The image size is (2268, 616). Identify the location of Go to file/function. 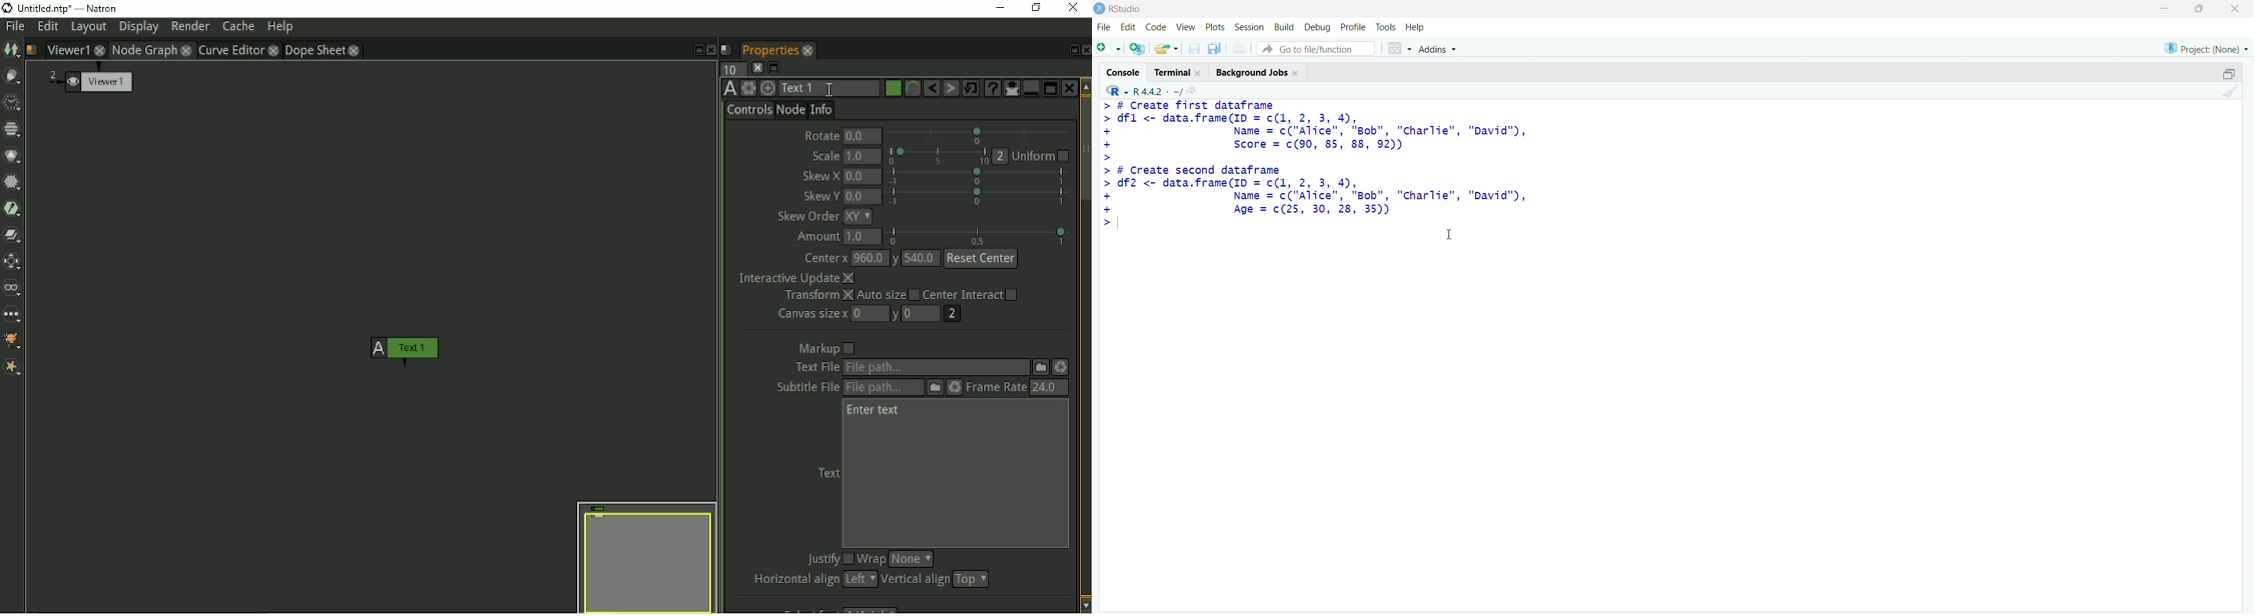
(1316, 48).